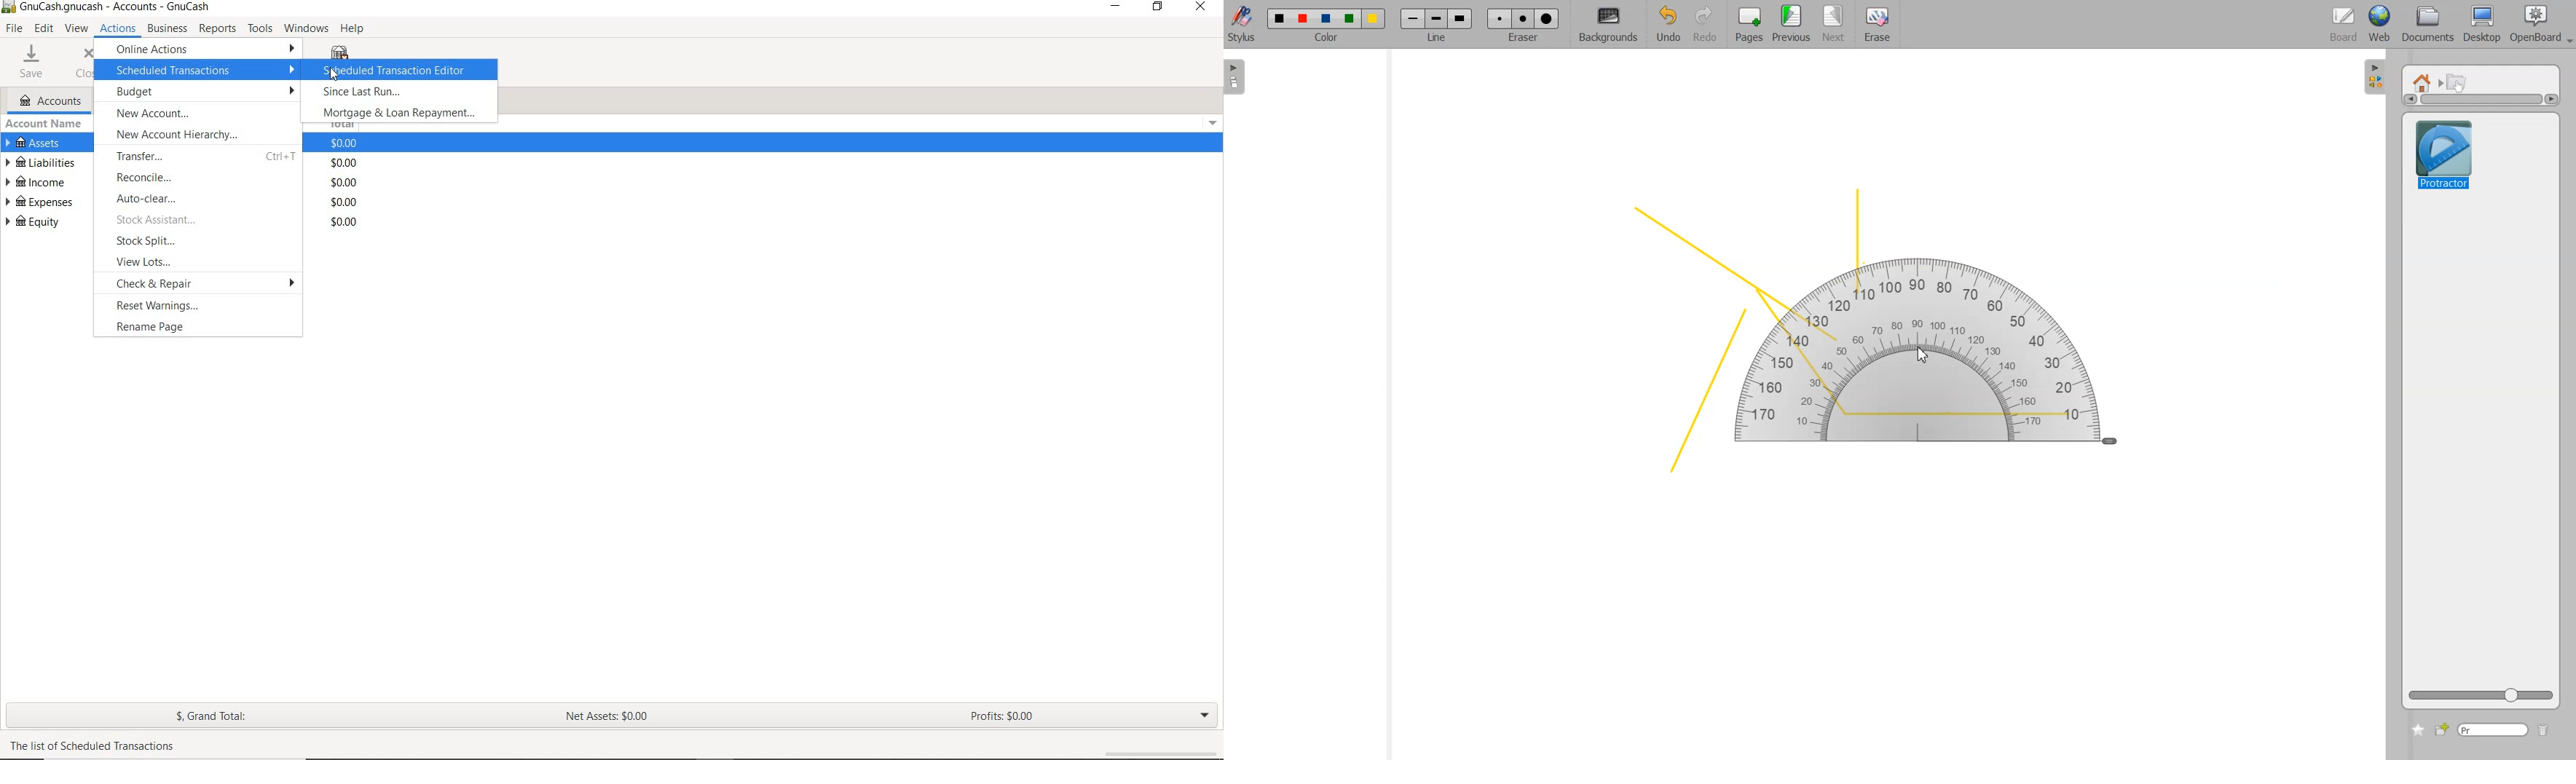 This screenshot has width=2576, height=784. What do you see at coordinates (92, 746) in the screenshot?
I see `text` at bounding box center [92, 746].